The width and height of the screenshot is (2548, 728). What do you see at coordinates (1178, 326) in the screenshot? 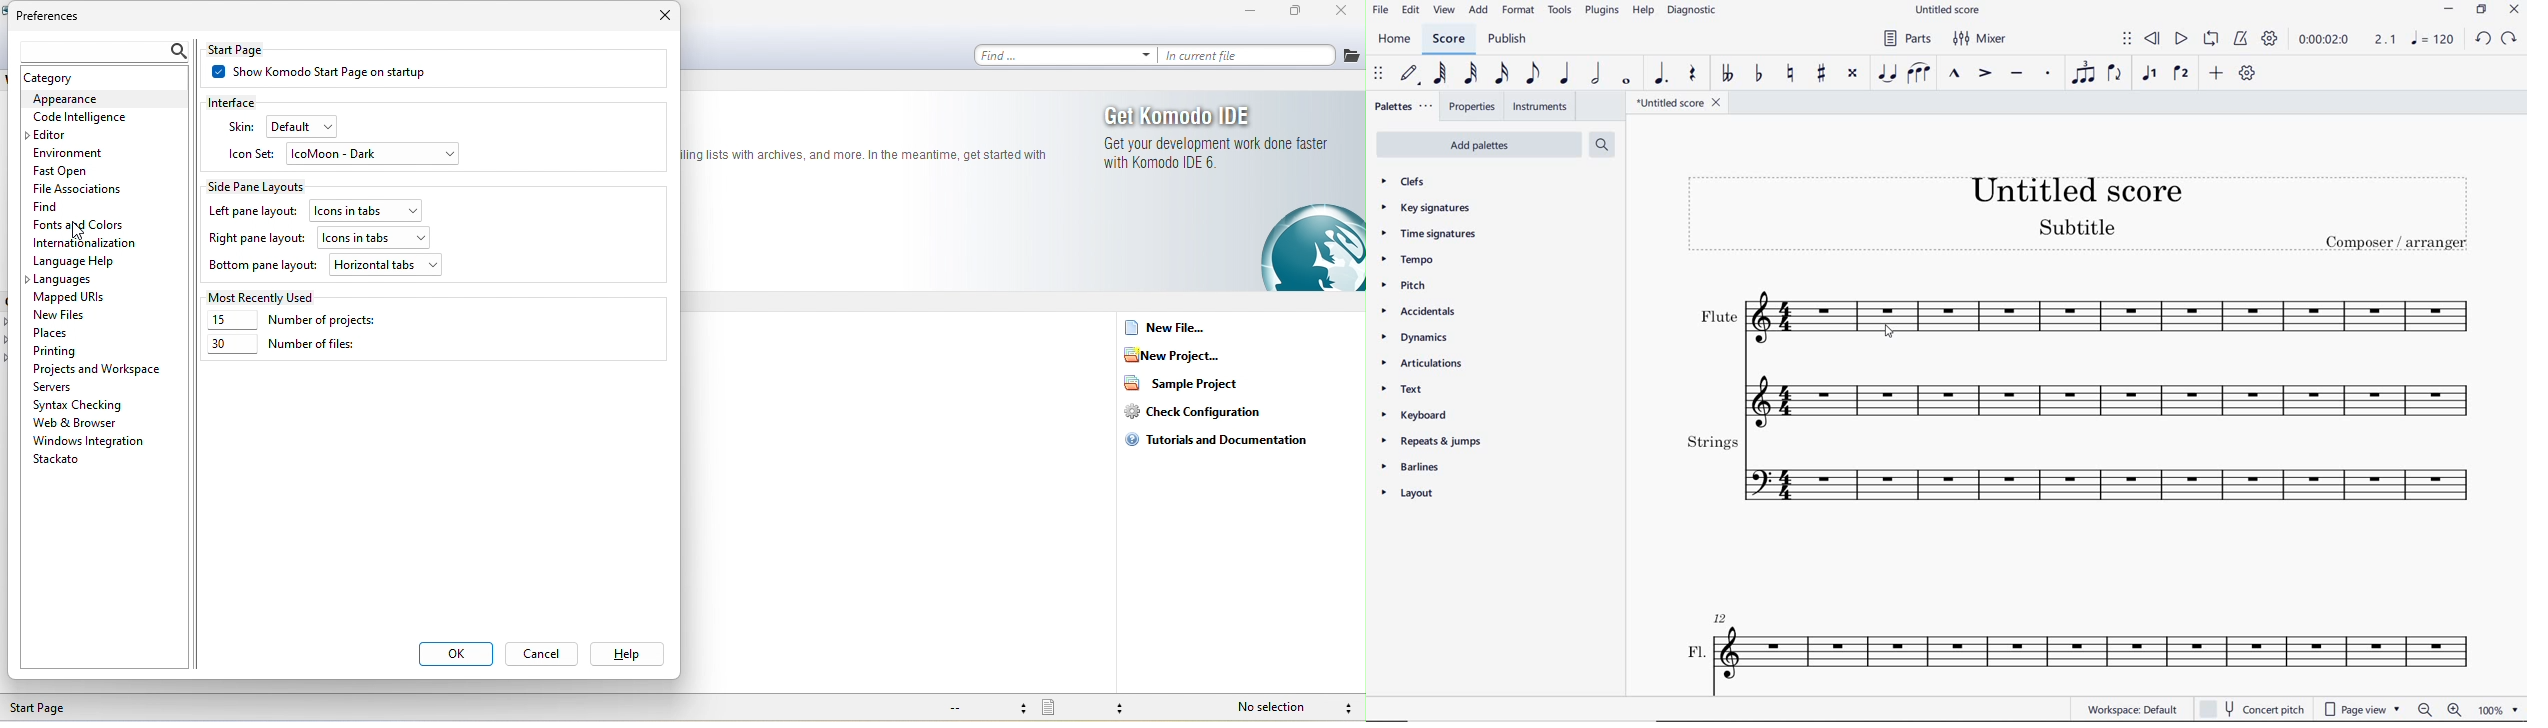
I see `new file` at bounding box center [1178, 326].